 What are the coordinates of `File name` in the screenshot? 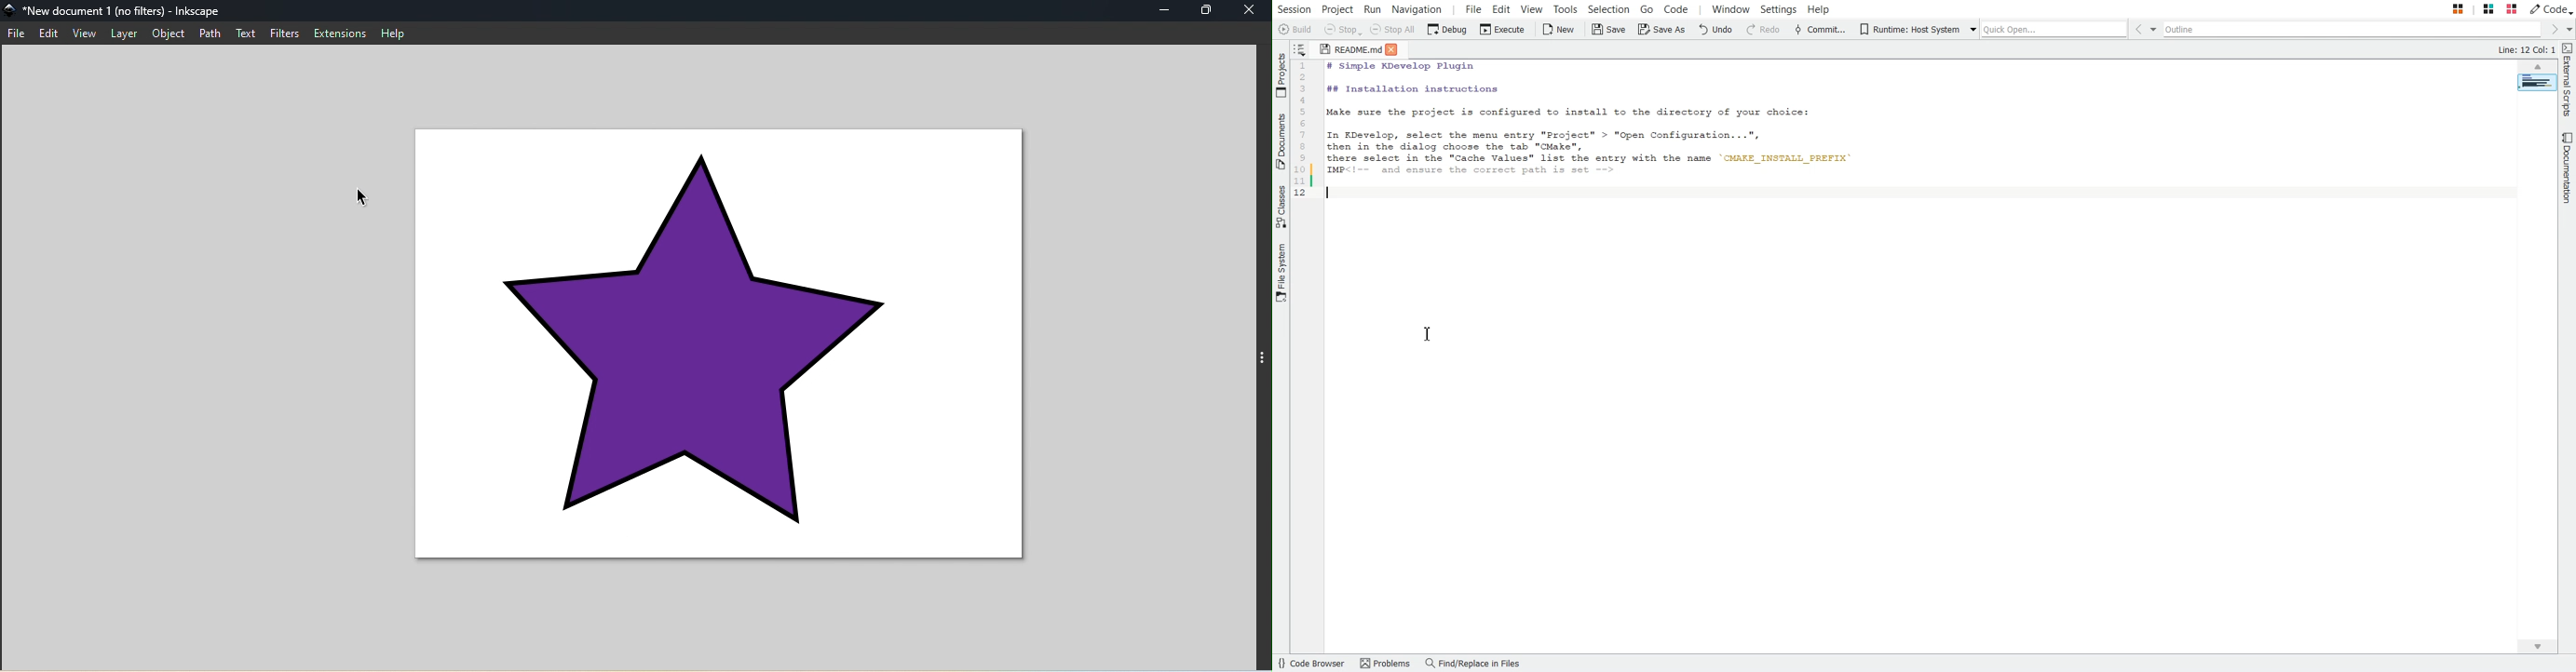 It's located at (111, 11).